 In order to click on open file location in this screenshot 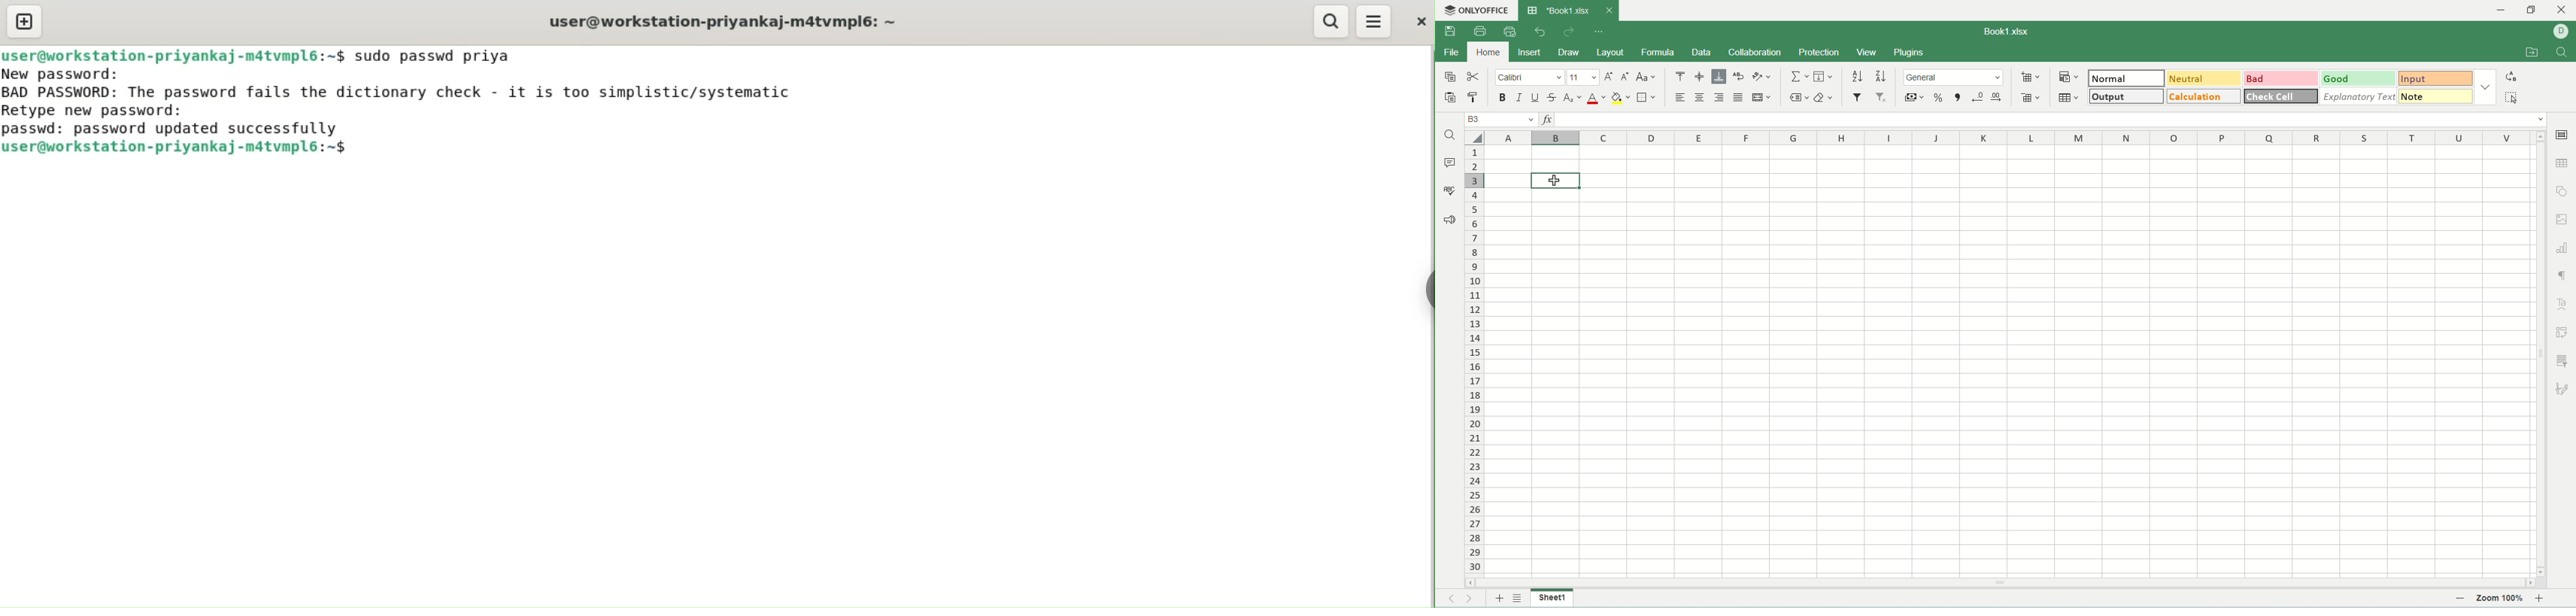, I will do `click(2533, 54)`.